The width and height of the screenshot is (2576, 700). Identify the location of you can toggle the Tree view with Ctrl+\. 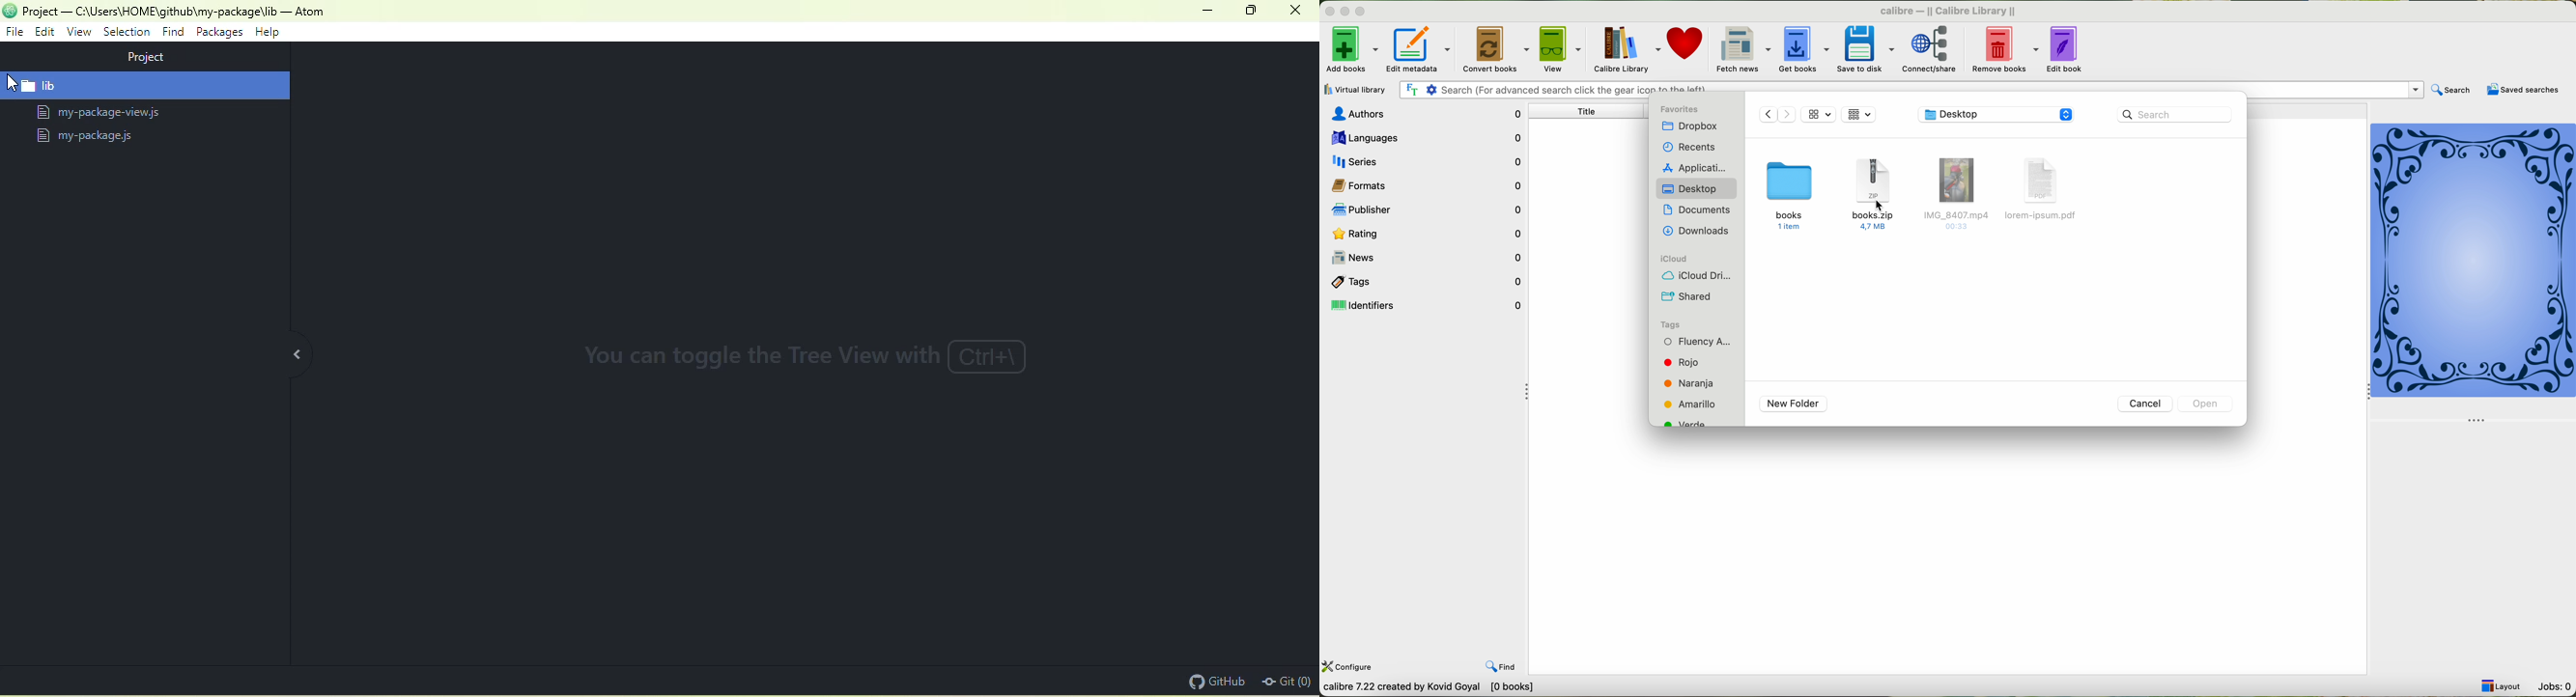
(807, 355).